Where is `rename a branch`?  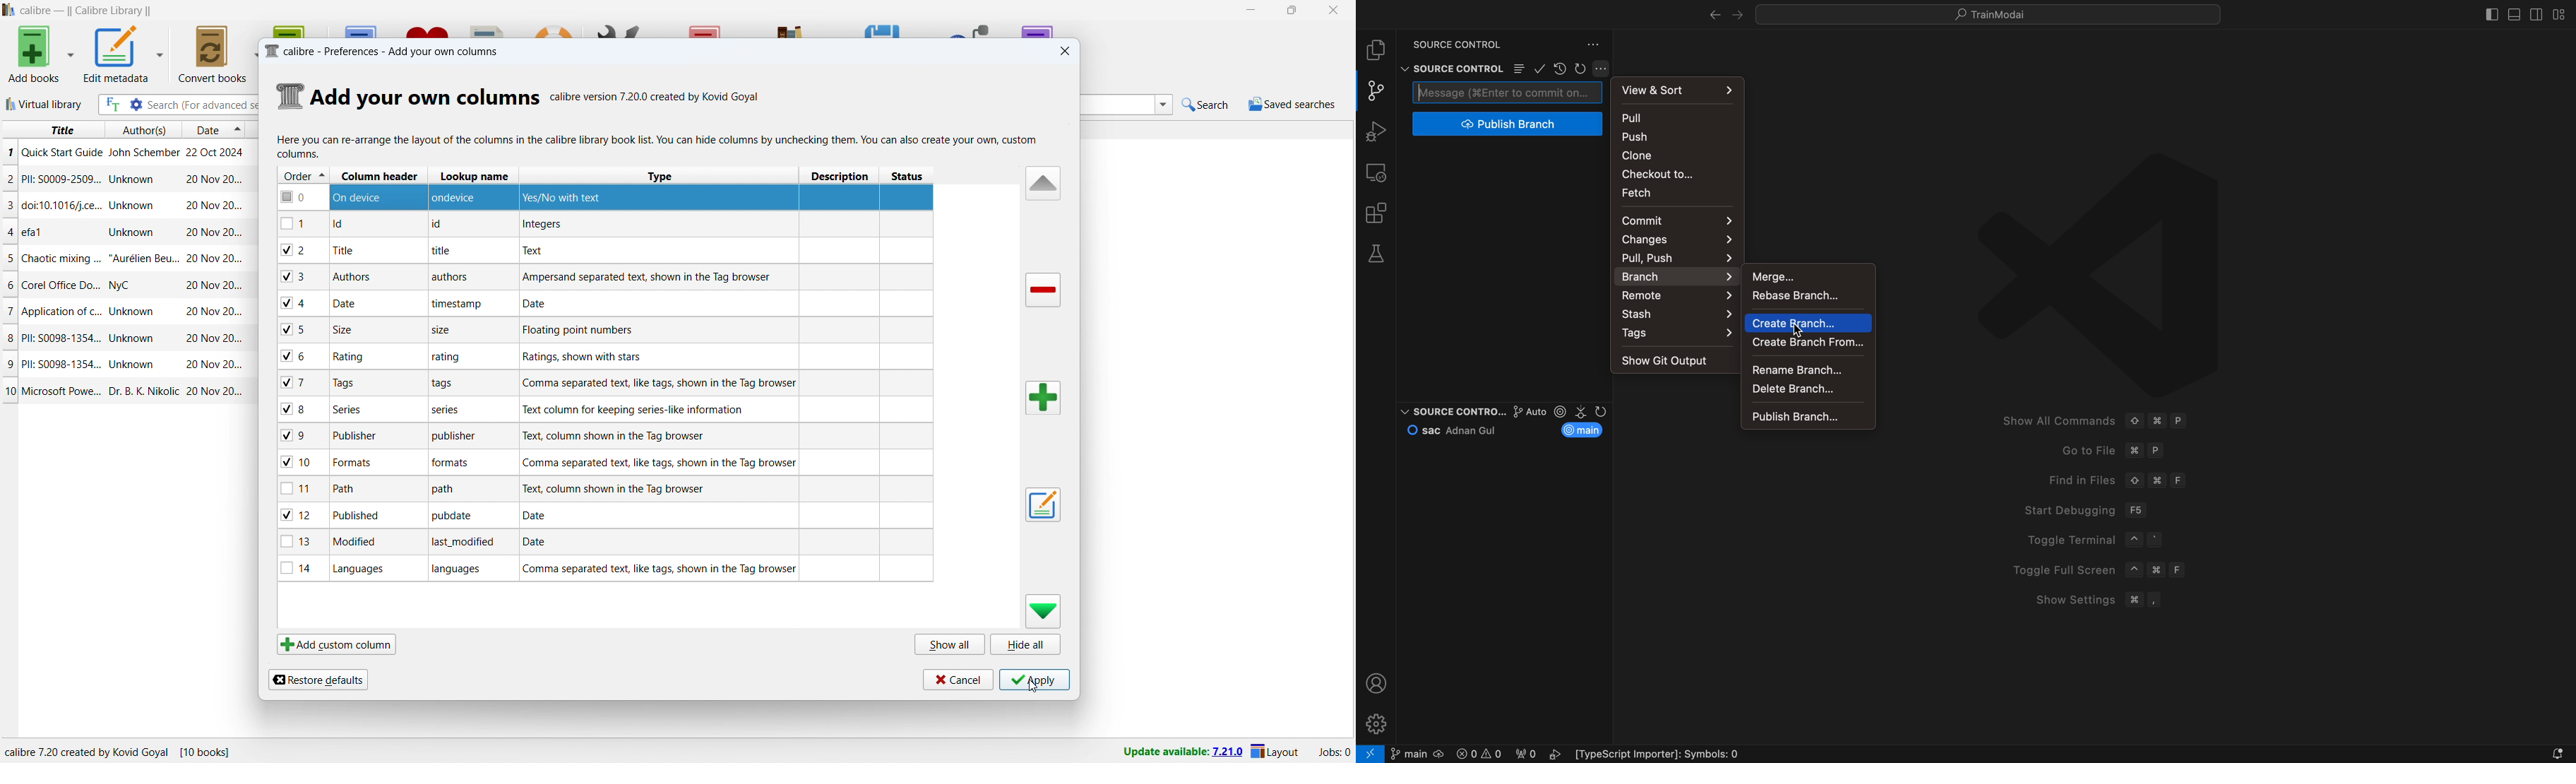
rename a branch is located at coordinates (1805, 367).